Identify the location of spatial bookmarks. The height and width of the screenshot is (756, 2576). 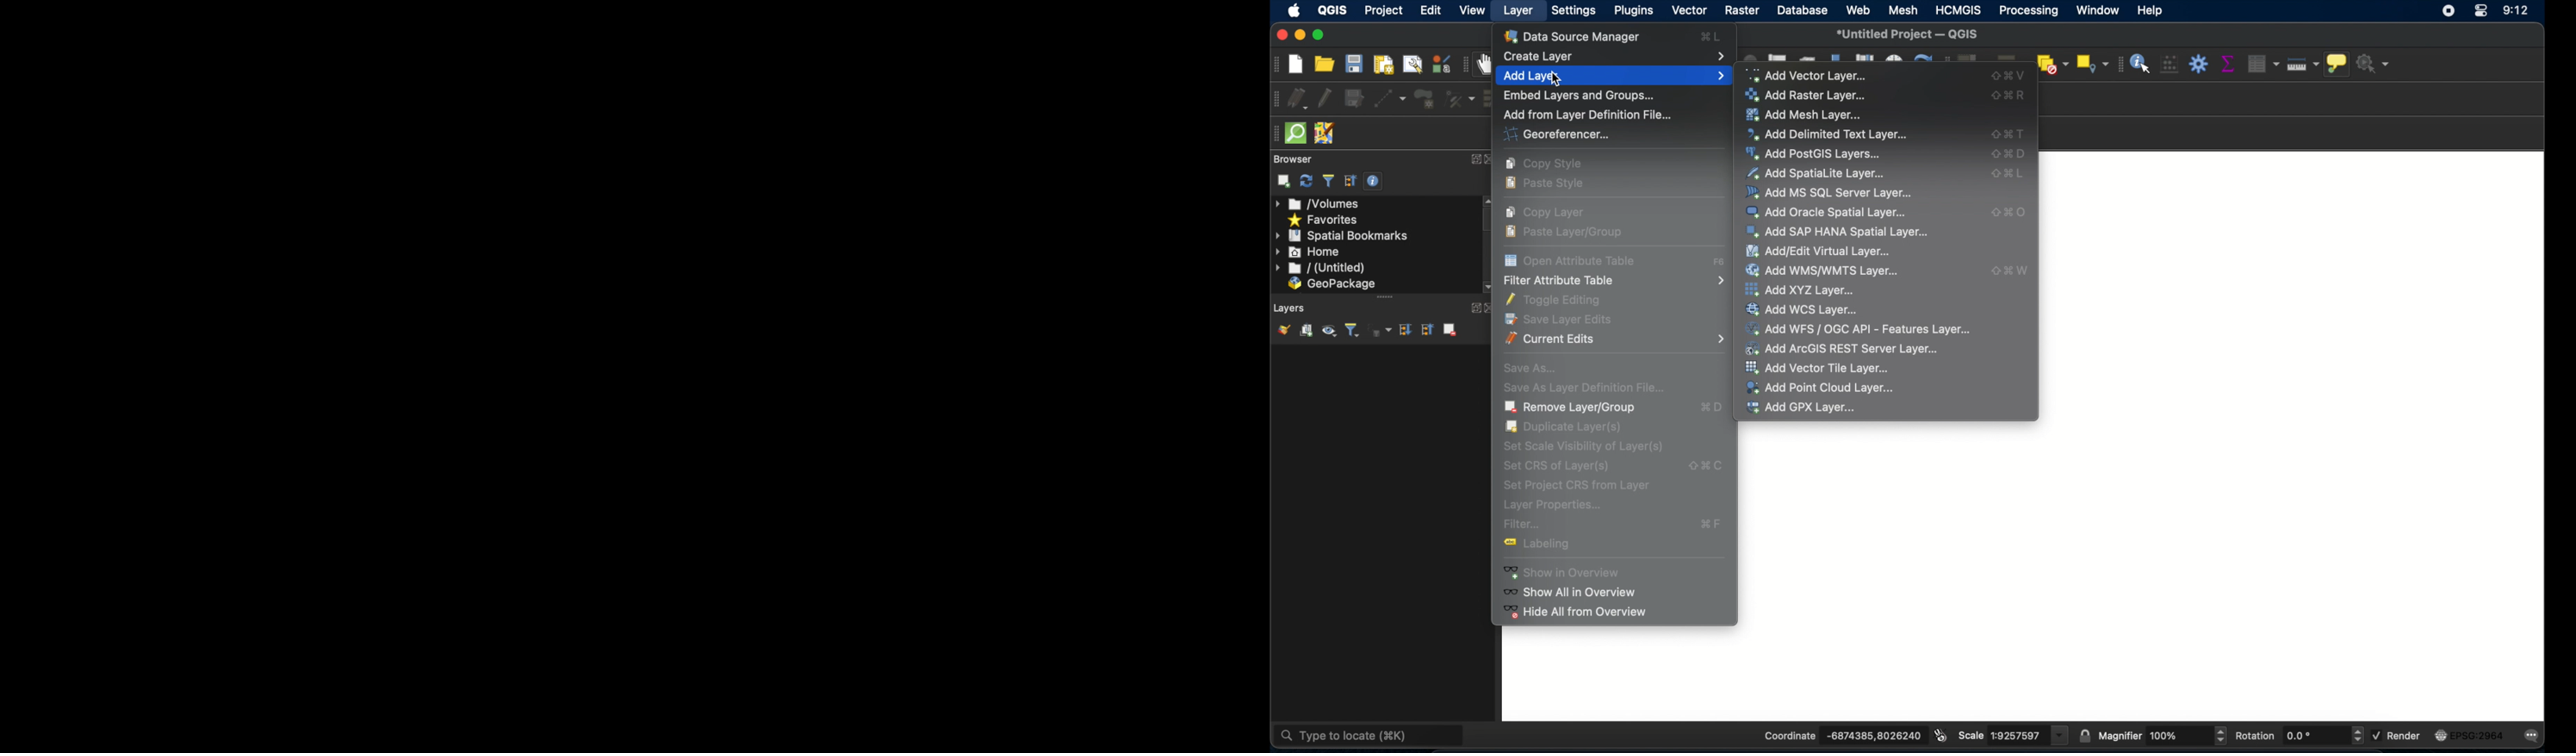
(1342, 235).